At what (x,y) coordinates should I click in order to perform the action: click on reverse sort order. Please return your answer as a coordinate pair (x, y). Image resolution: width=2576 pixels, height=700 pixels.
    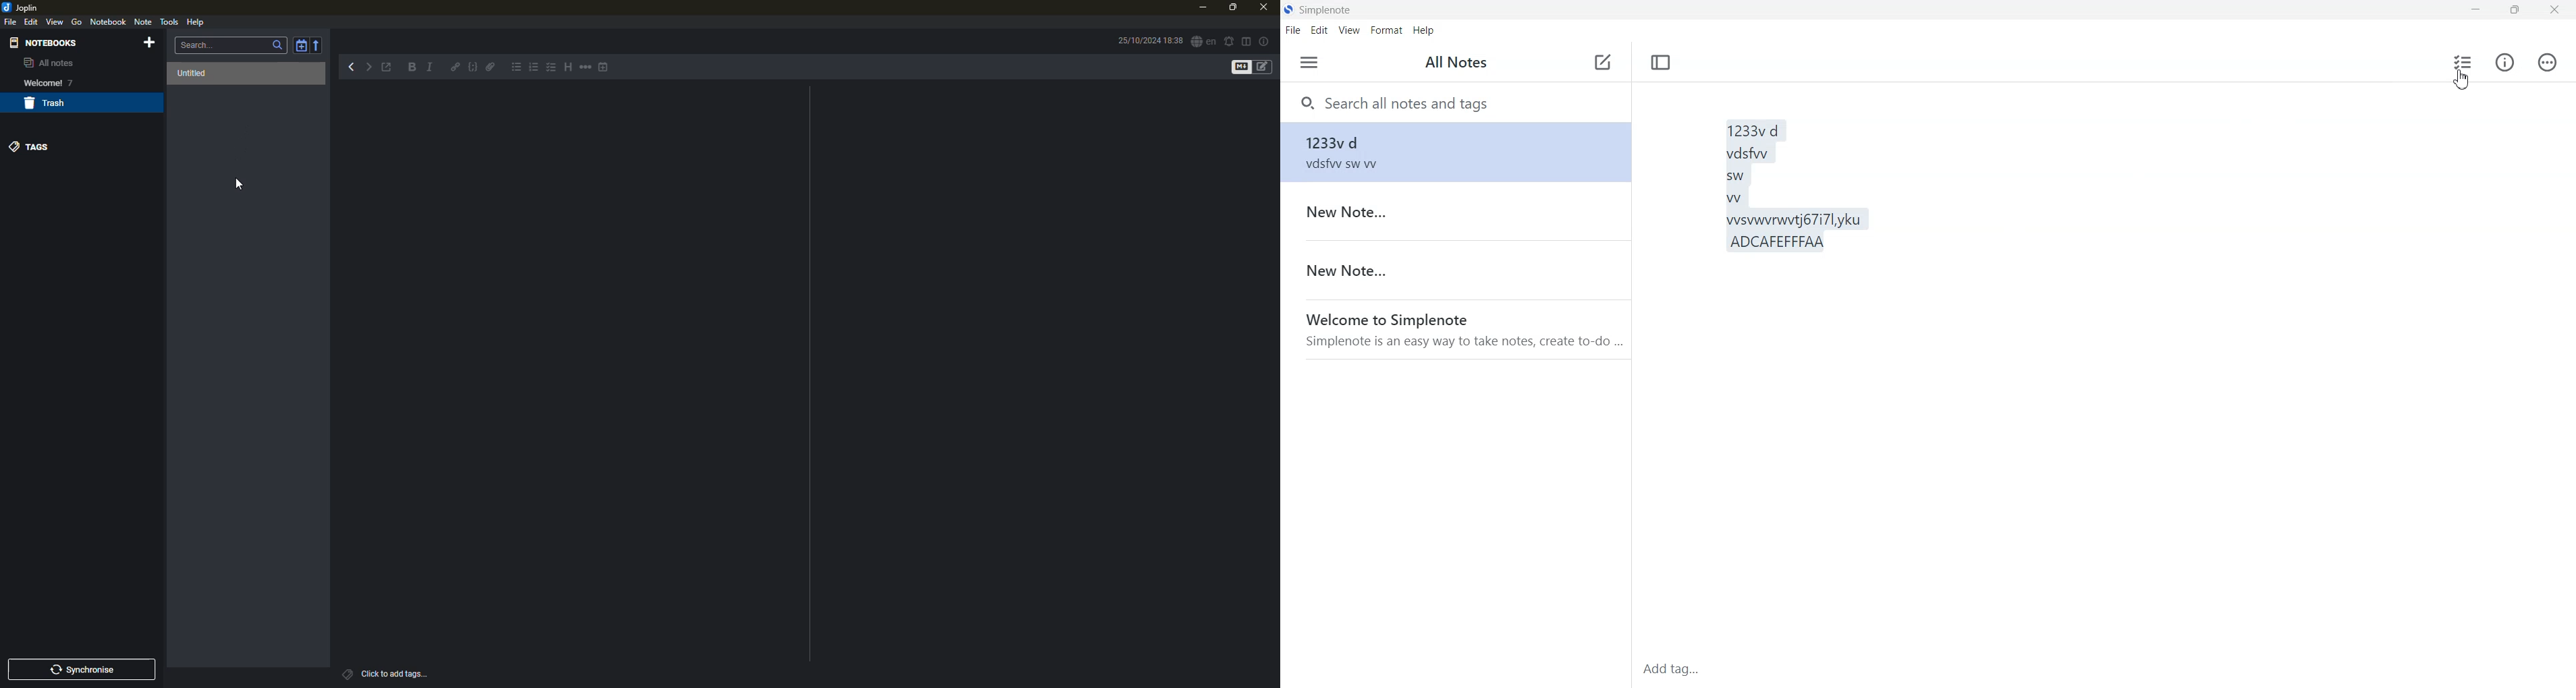
    Looking at the image, I should click on (320, 44).